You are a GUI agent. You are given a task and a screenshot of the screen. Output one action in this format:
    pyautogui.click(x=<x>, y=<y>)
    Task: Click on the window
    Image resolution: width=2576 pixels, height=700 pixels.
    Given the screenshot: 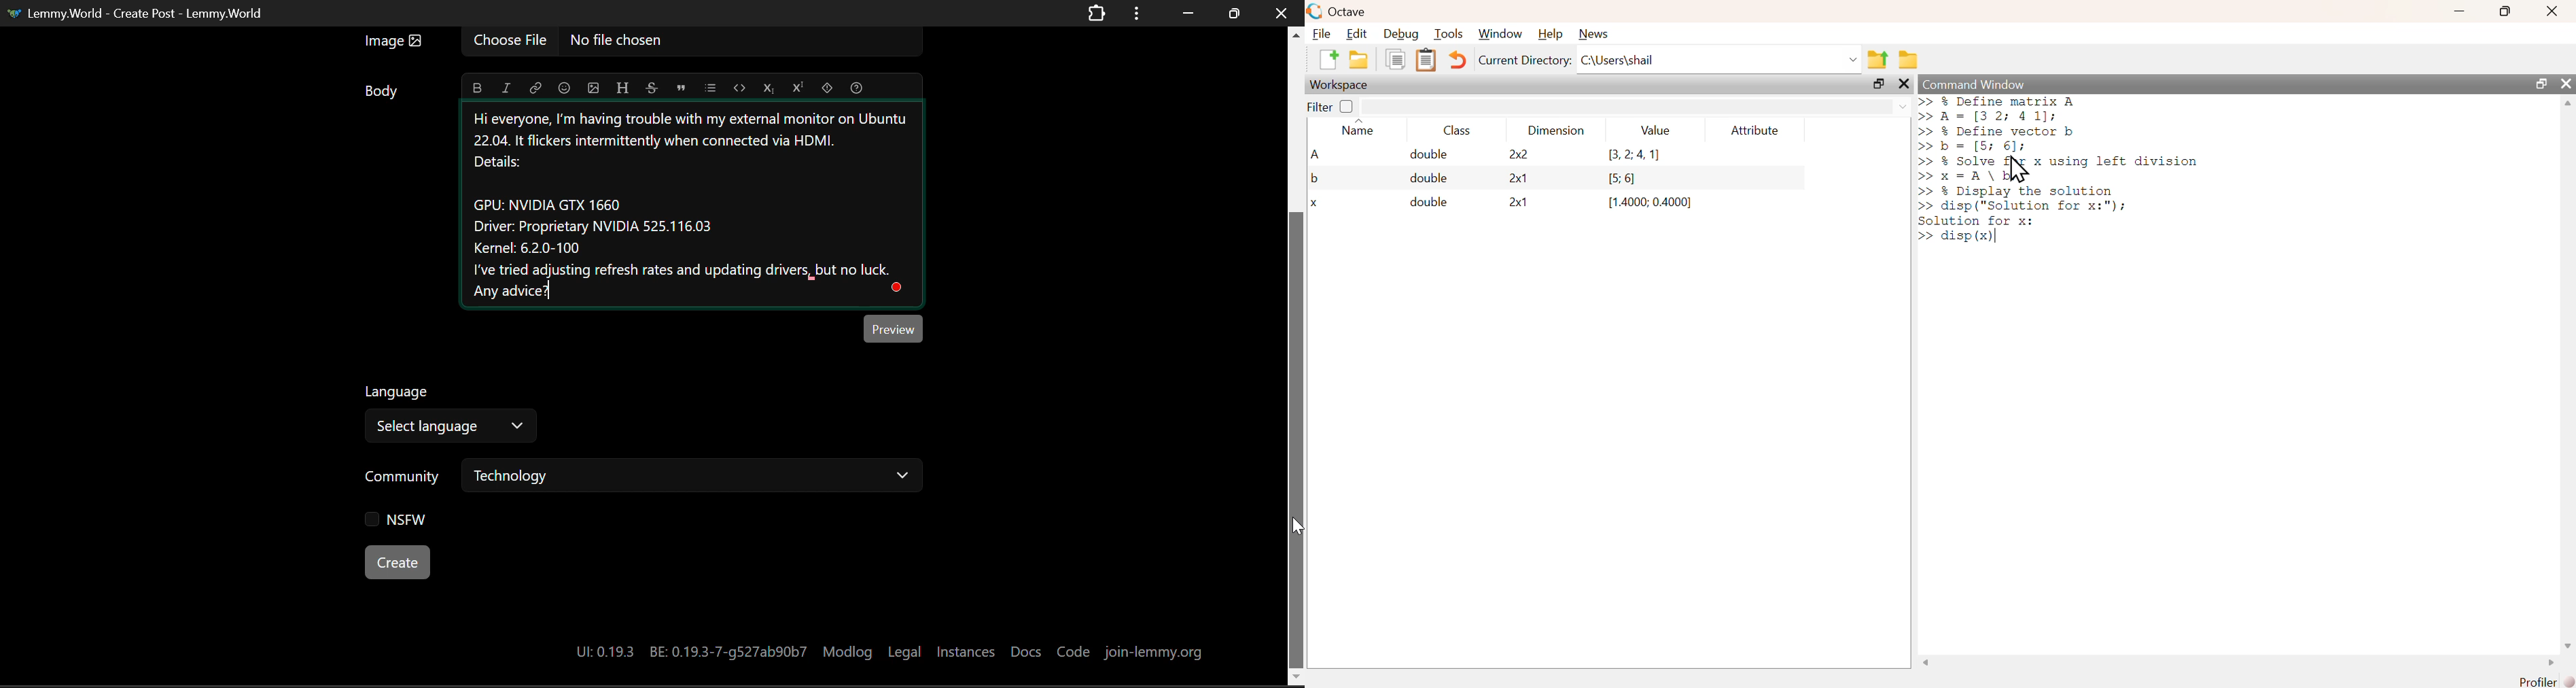 What is the action you would take?
    pyautogui.click(x=1500, y=34)
    